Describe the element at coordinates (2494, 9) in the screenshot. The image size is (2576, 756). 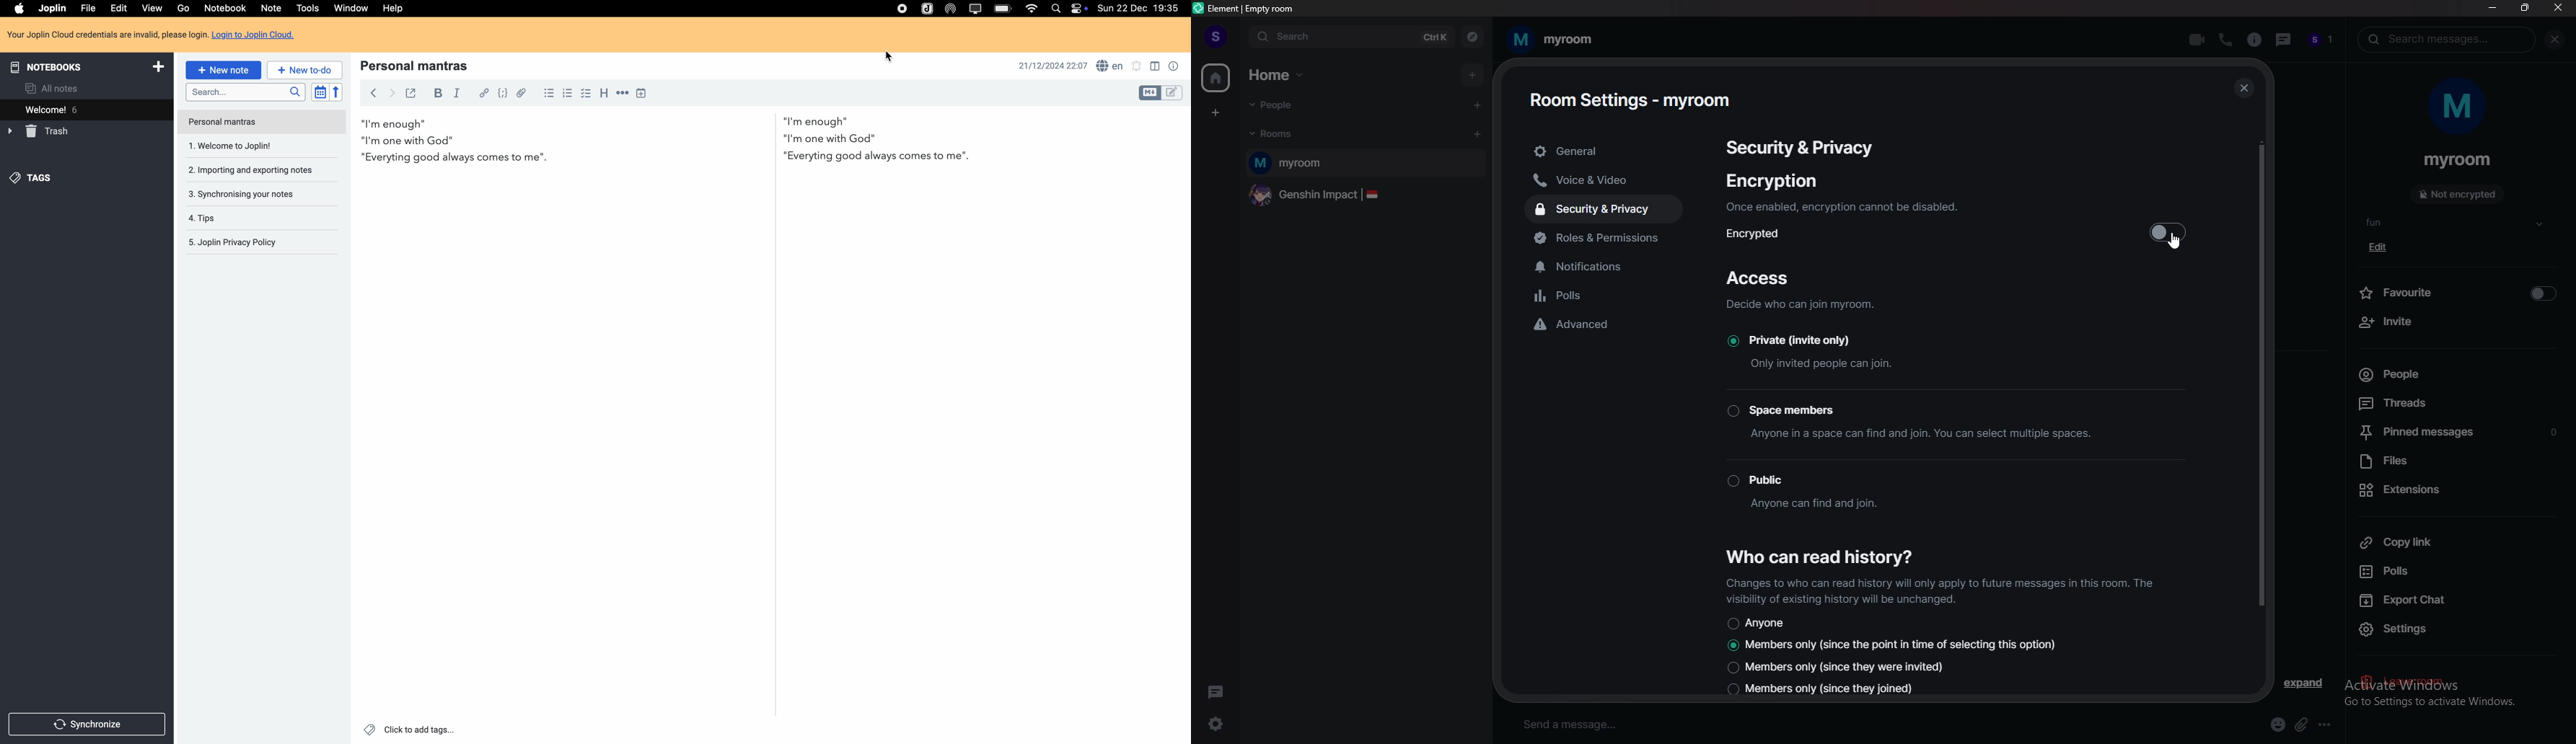
I see `minimize` at that location.